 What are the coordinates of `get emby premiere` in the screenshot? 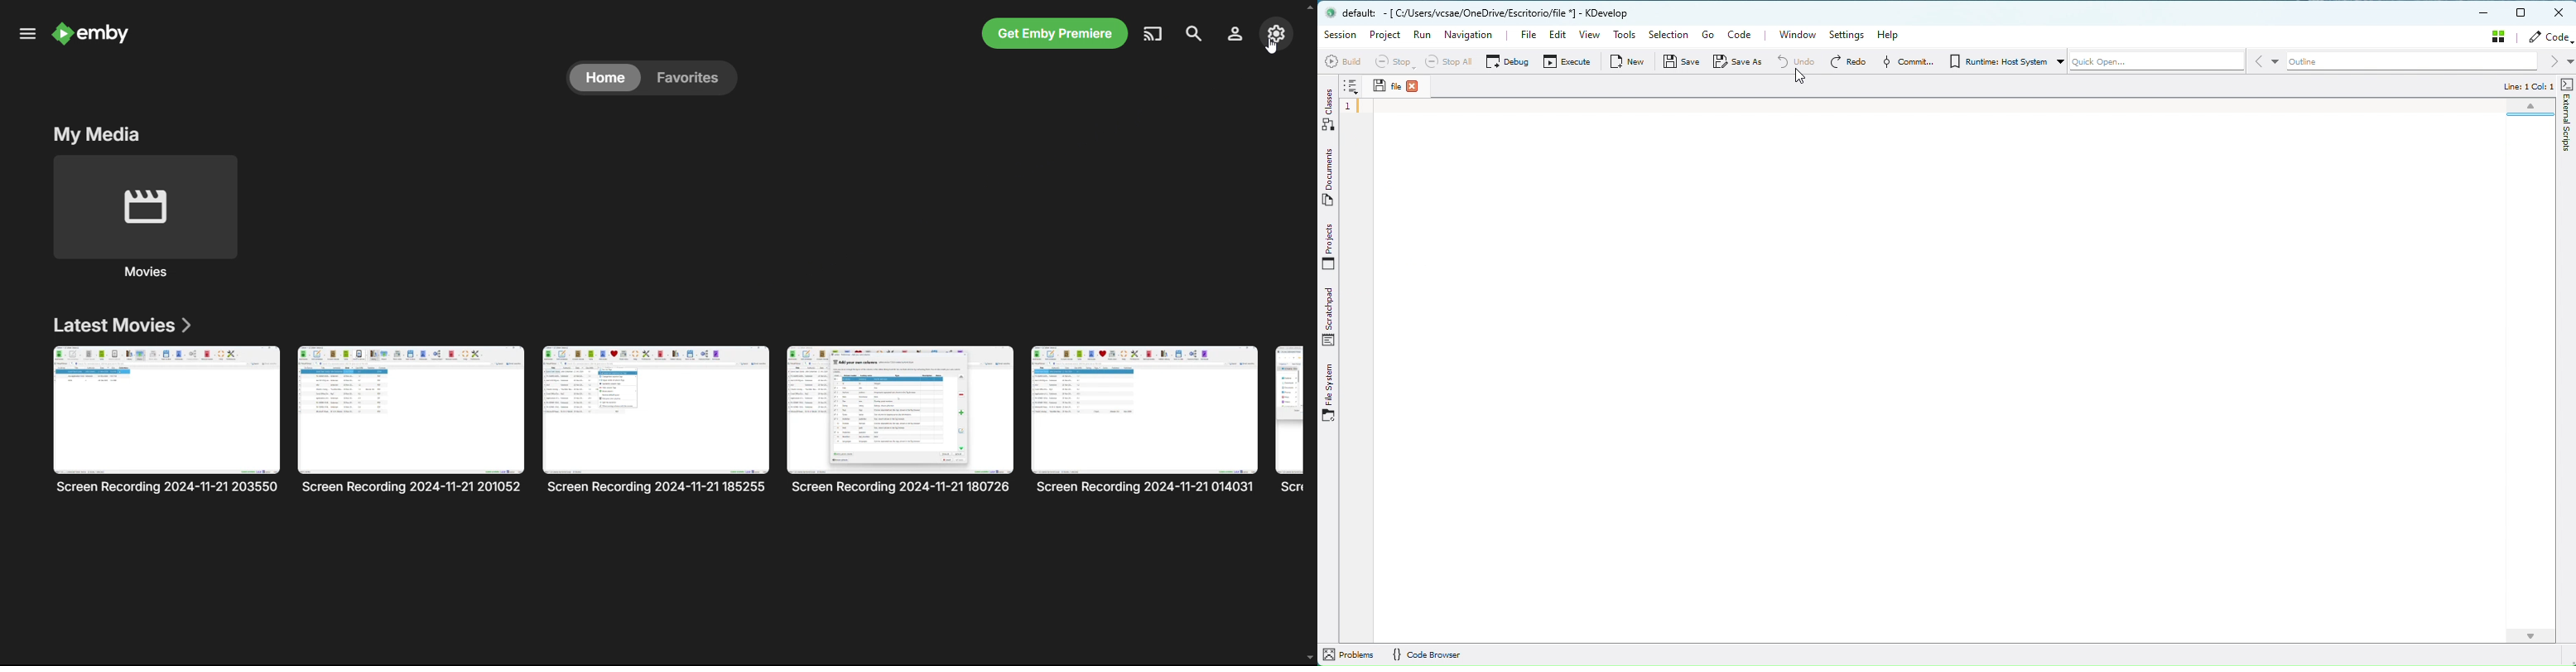 It's located at (1053, 33).